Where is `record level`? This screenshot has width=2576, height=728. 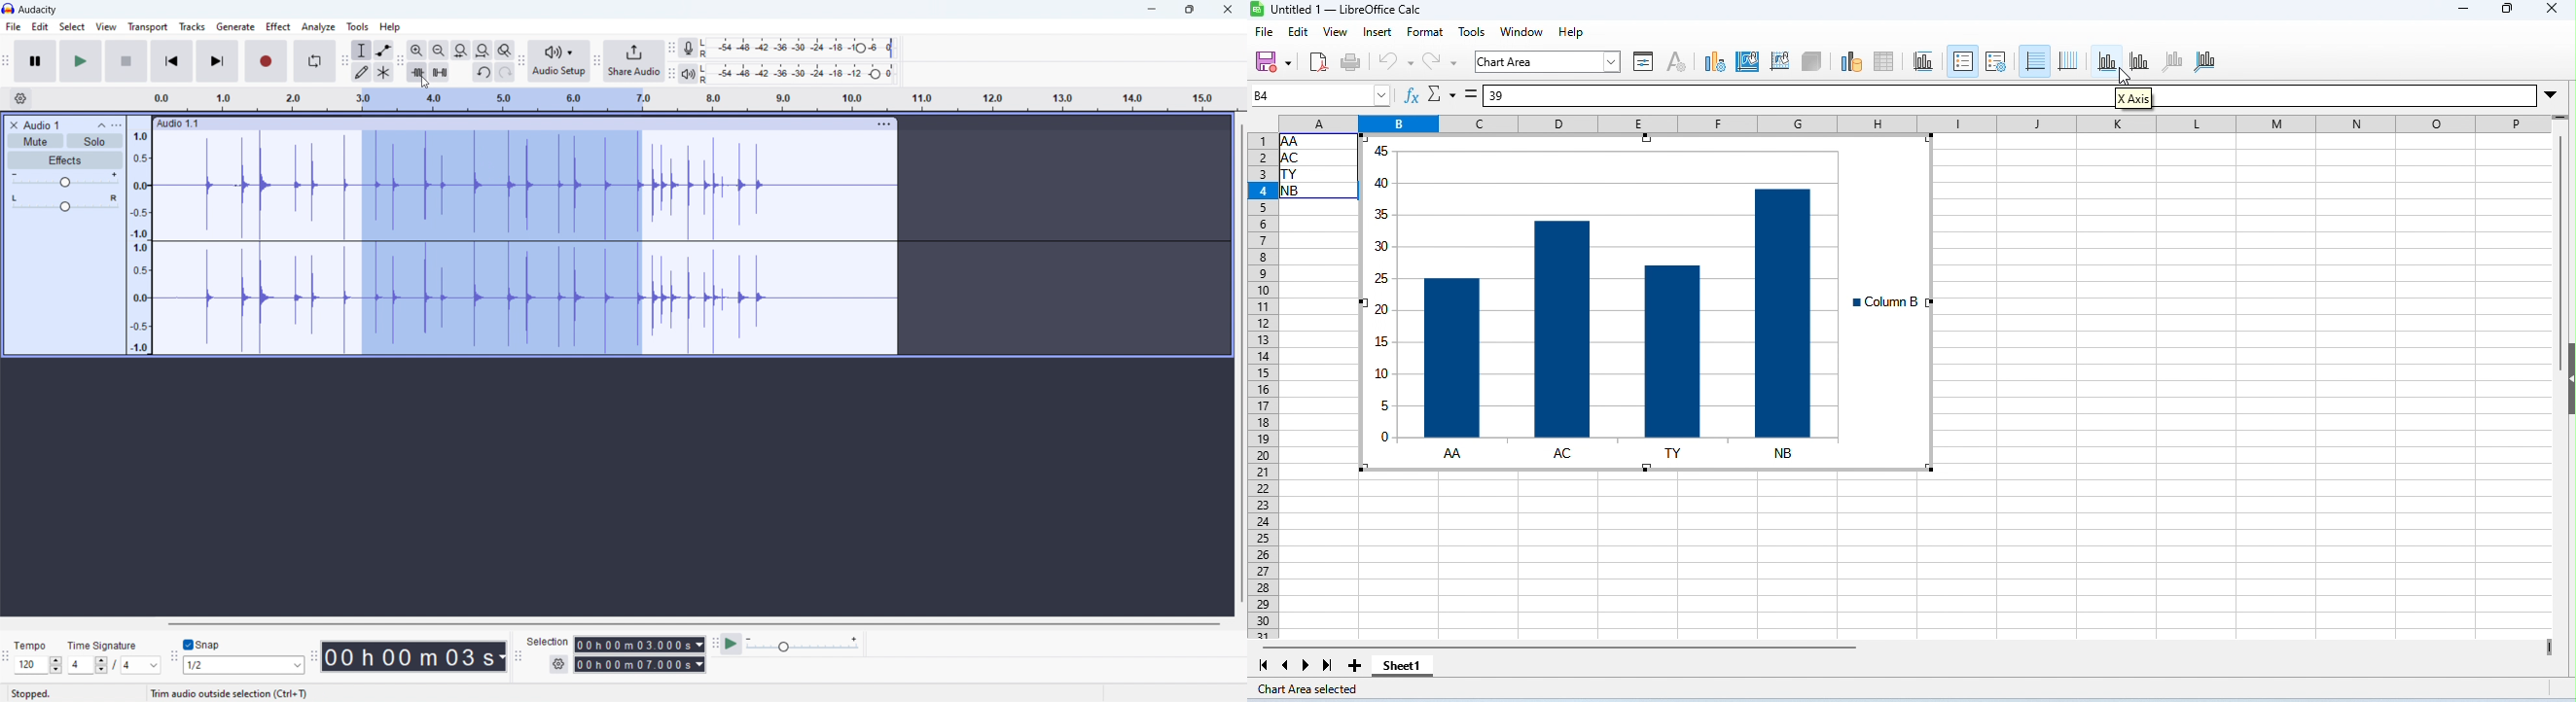
record level is located at coordinates (804, 48).